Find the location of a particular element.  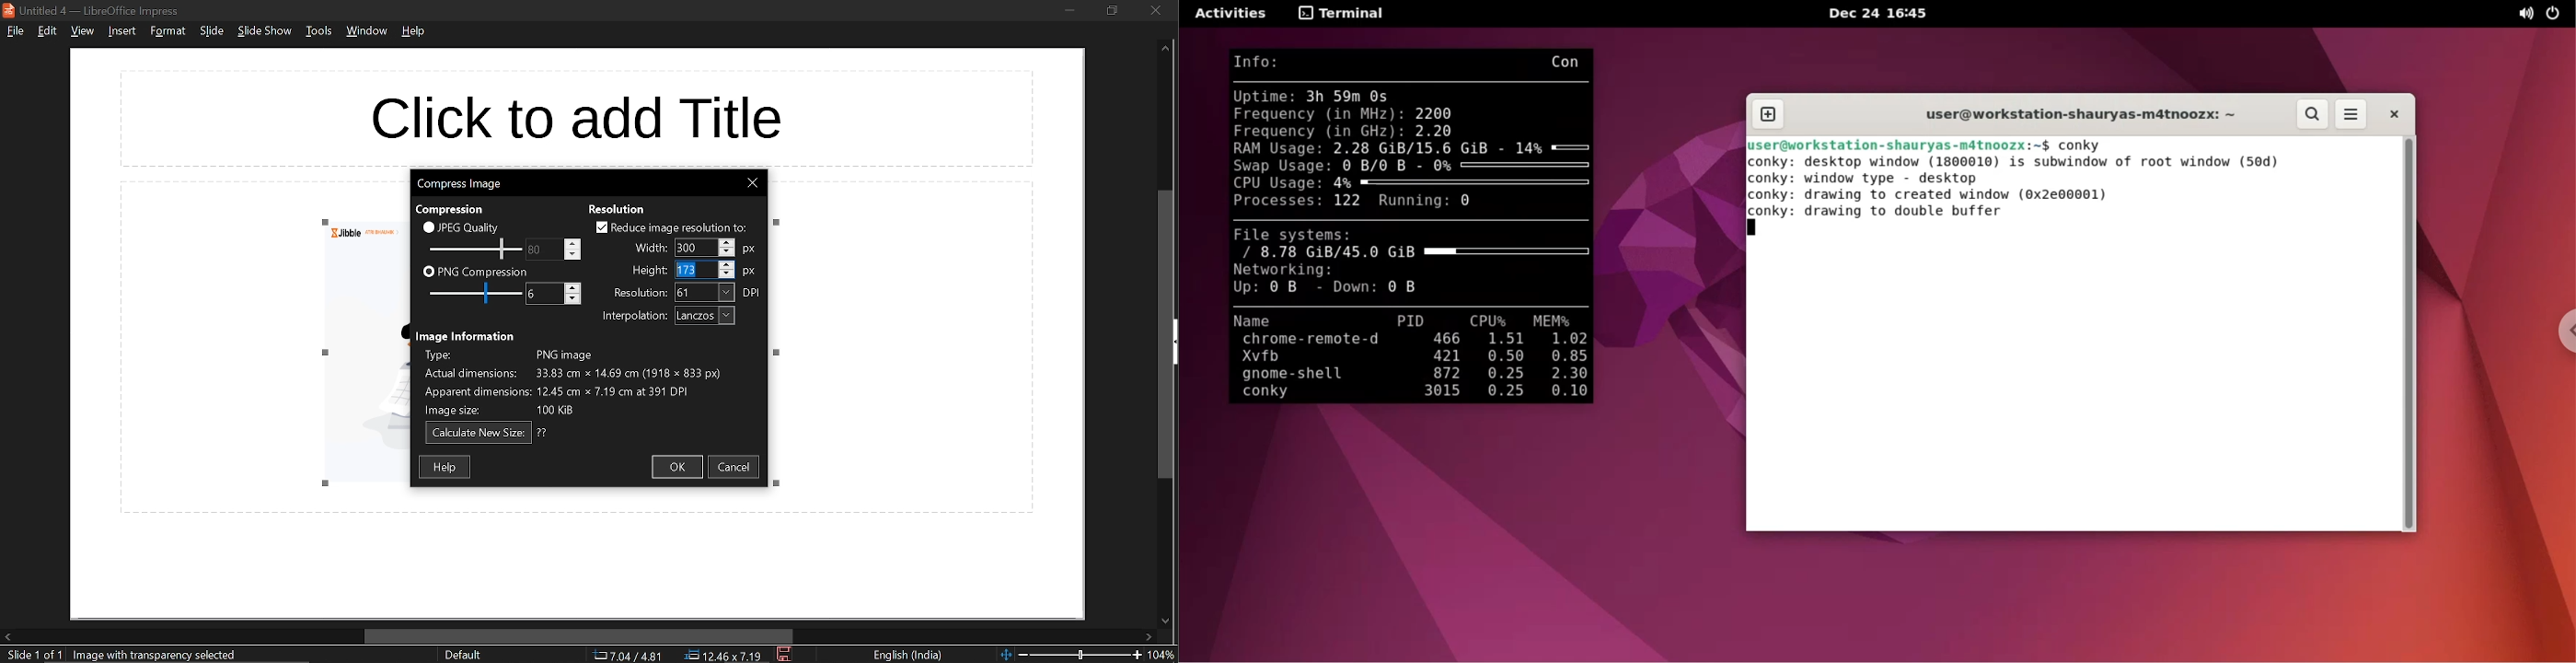

Selected is located at coordinates (690, 271).